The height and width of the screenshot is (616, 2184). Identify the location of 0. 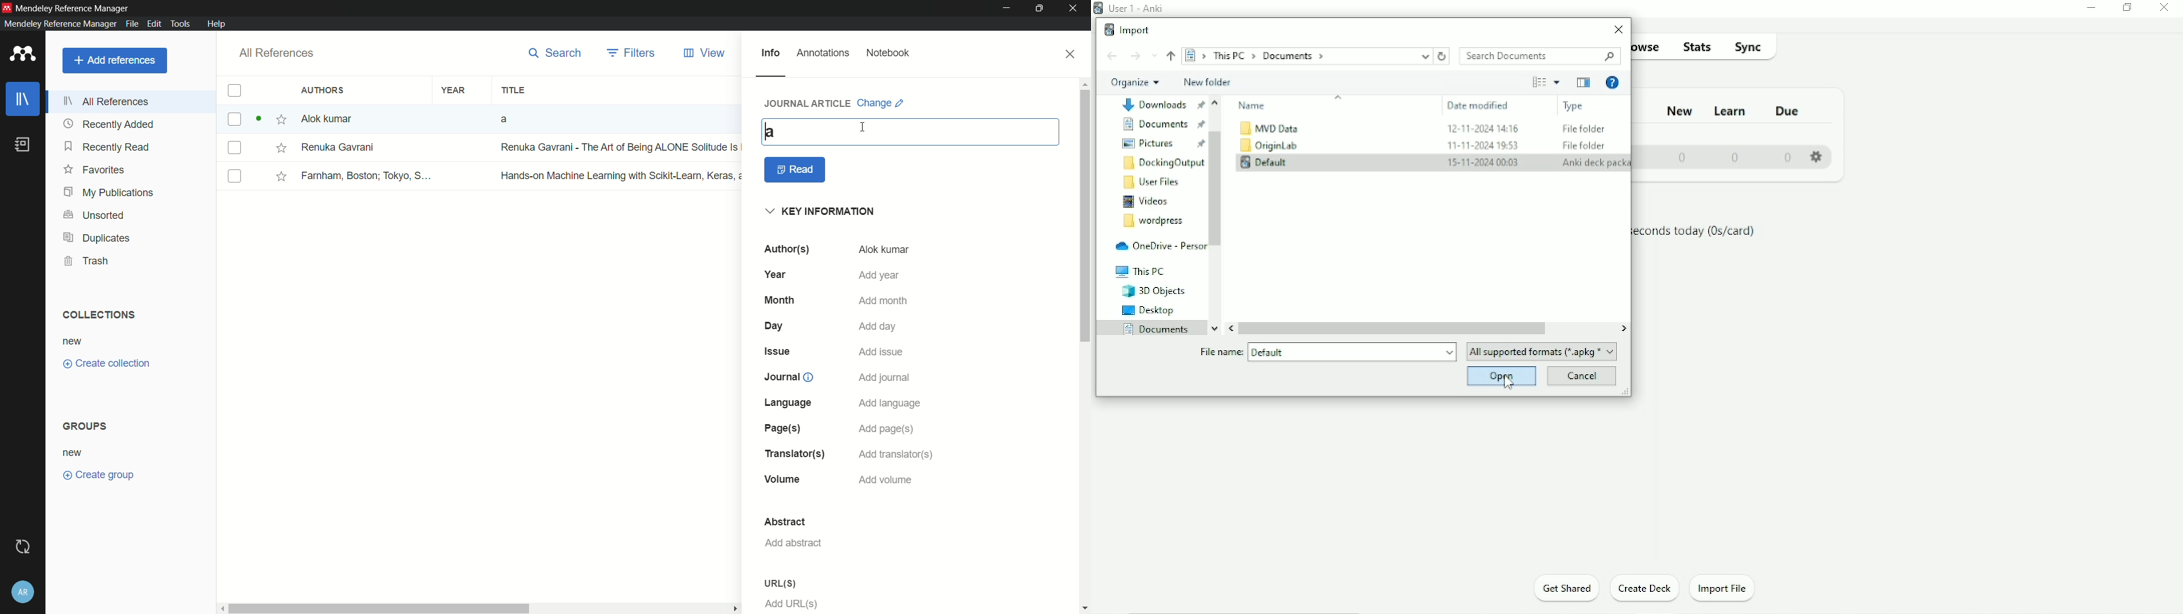
(1736, 157).